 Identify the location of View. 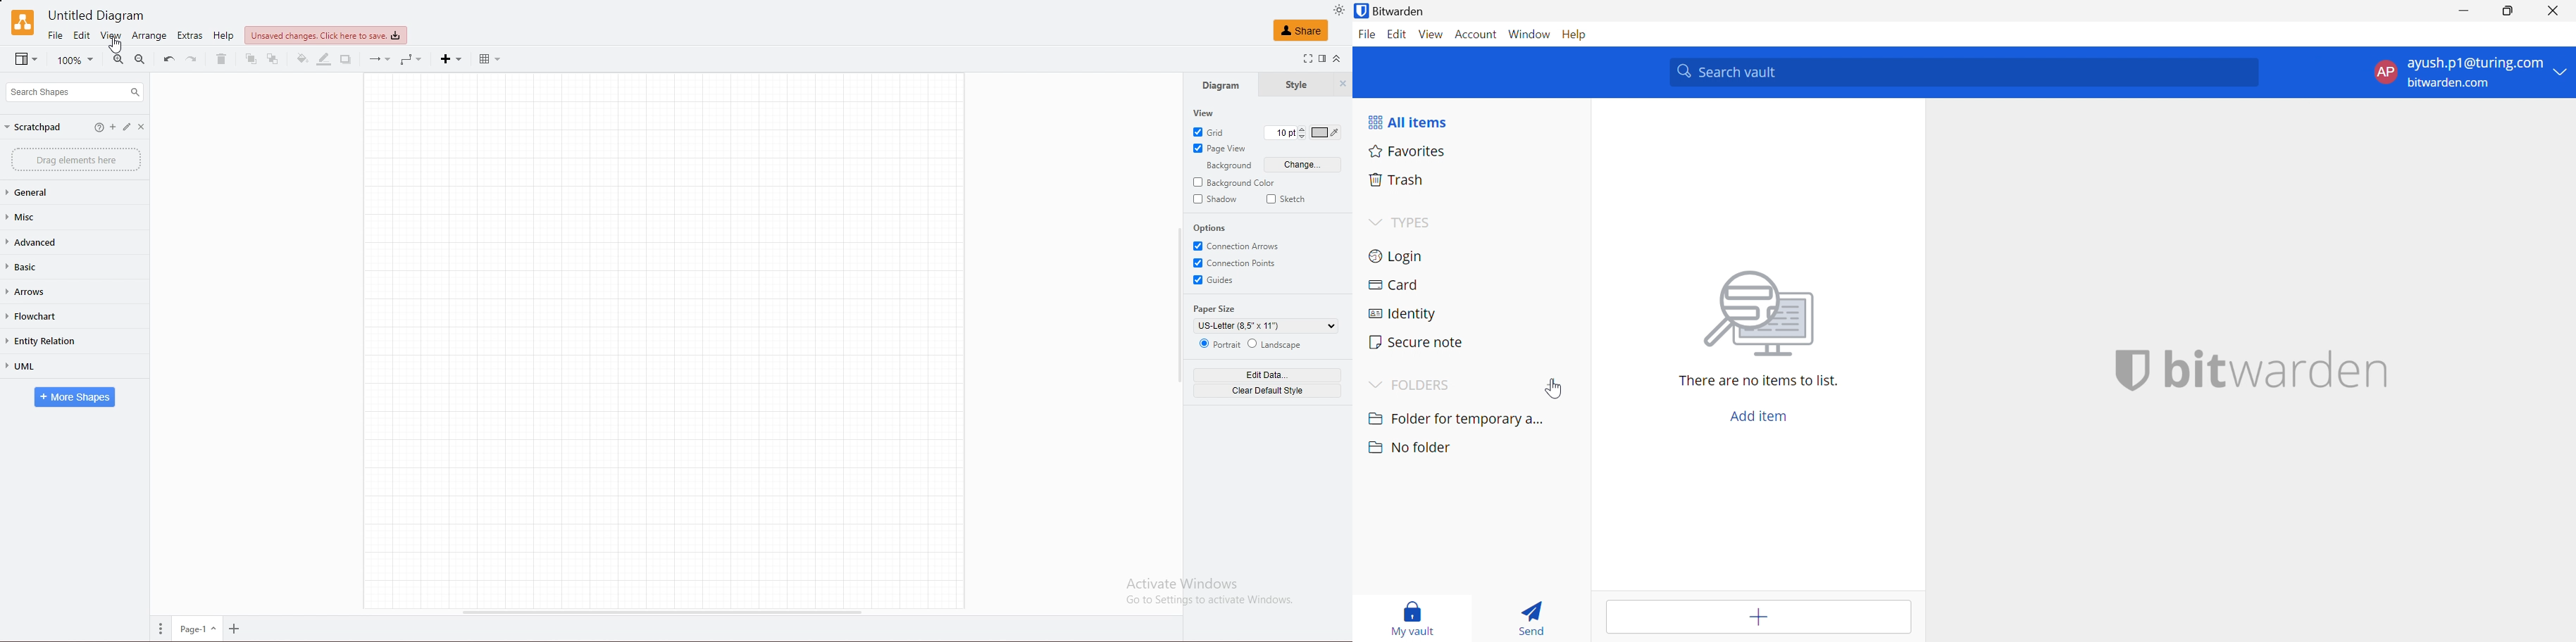
(1431, 34).